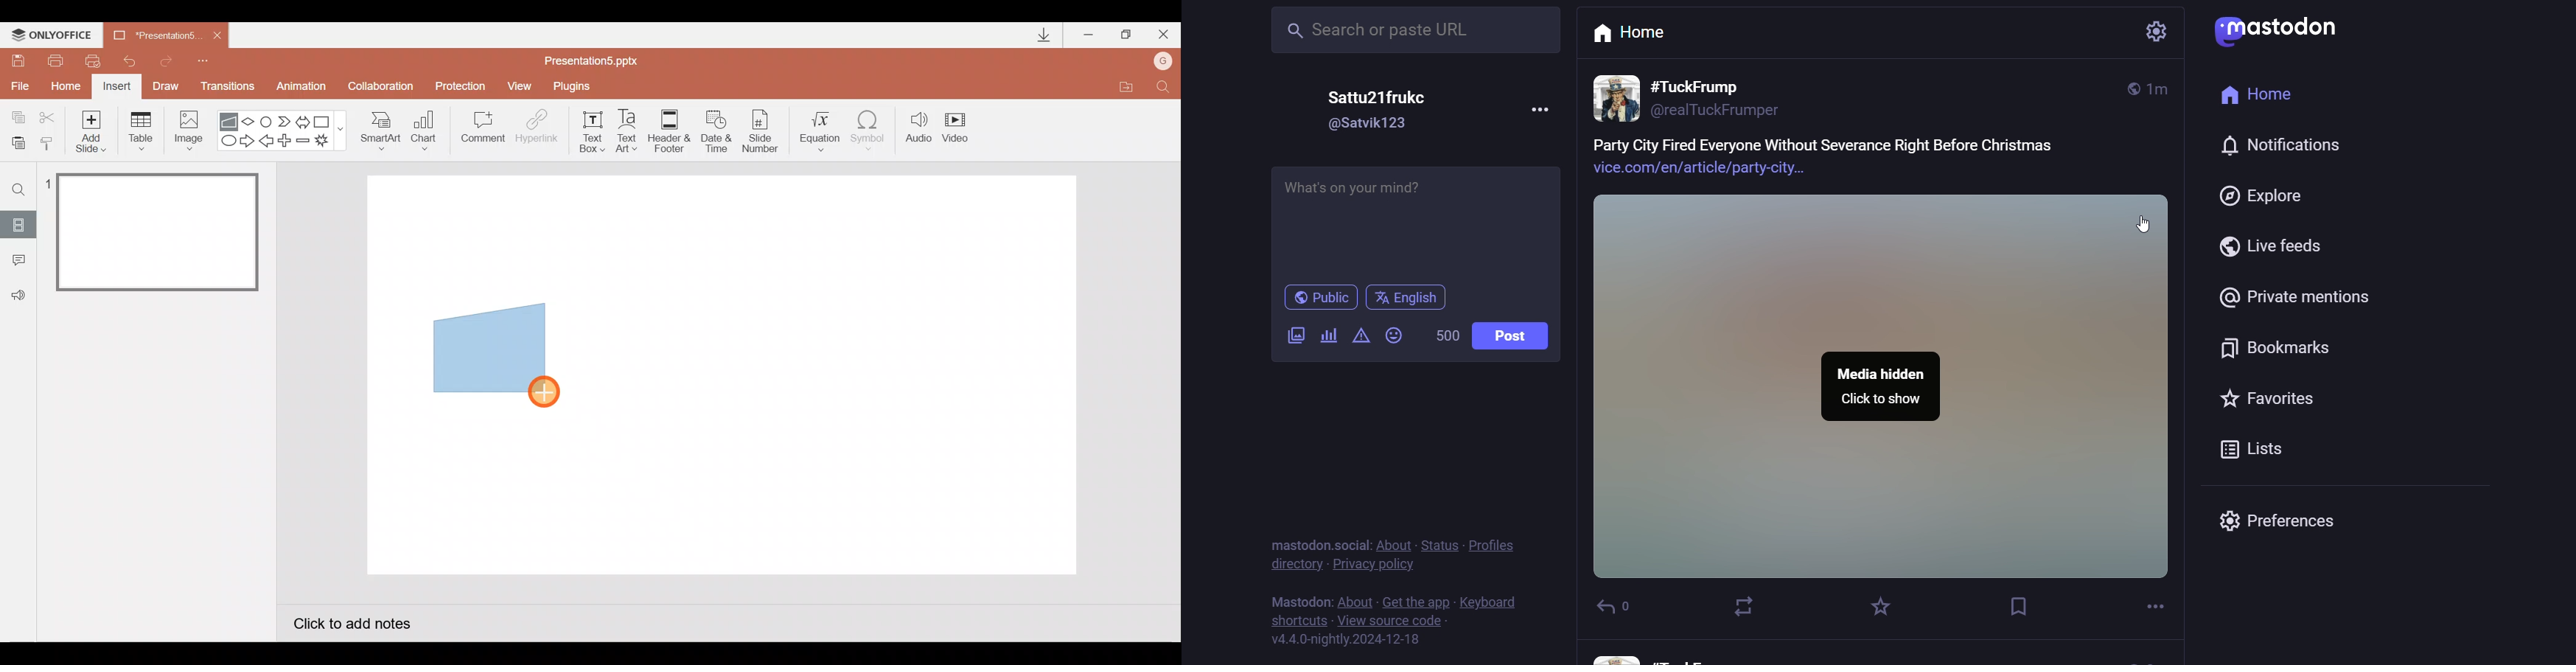 The width and height of the screenshot is (2576, 672). I want to click on Text Art, so click(630, 131).